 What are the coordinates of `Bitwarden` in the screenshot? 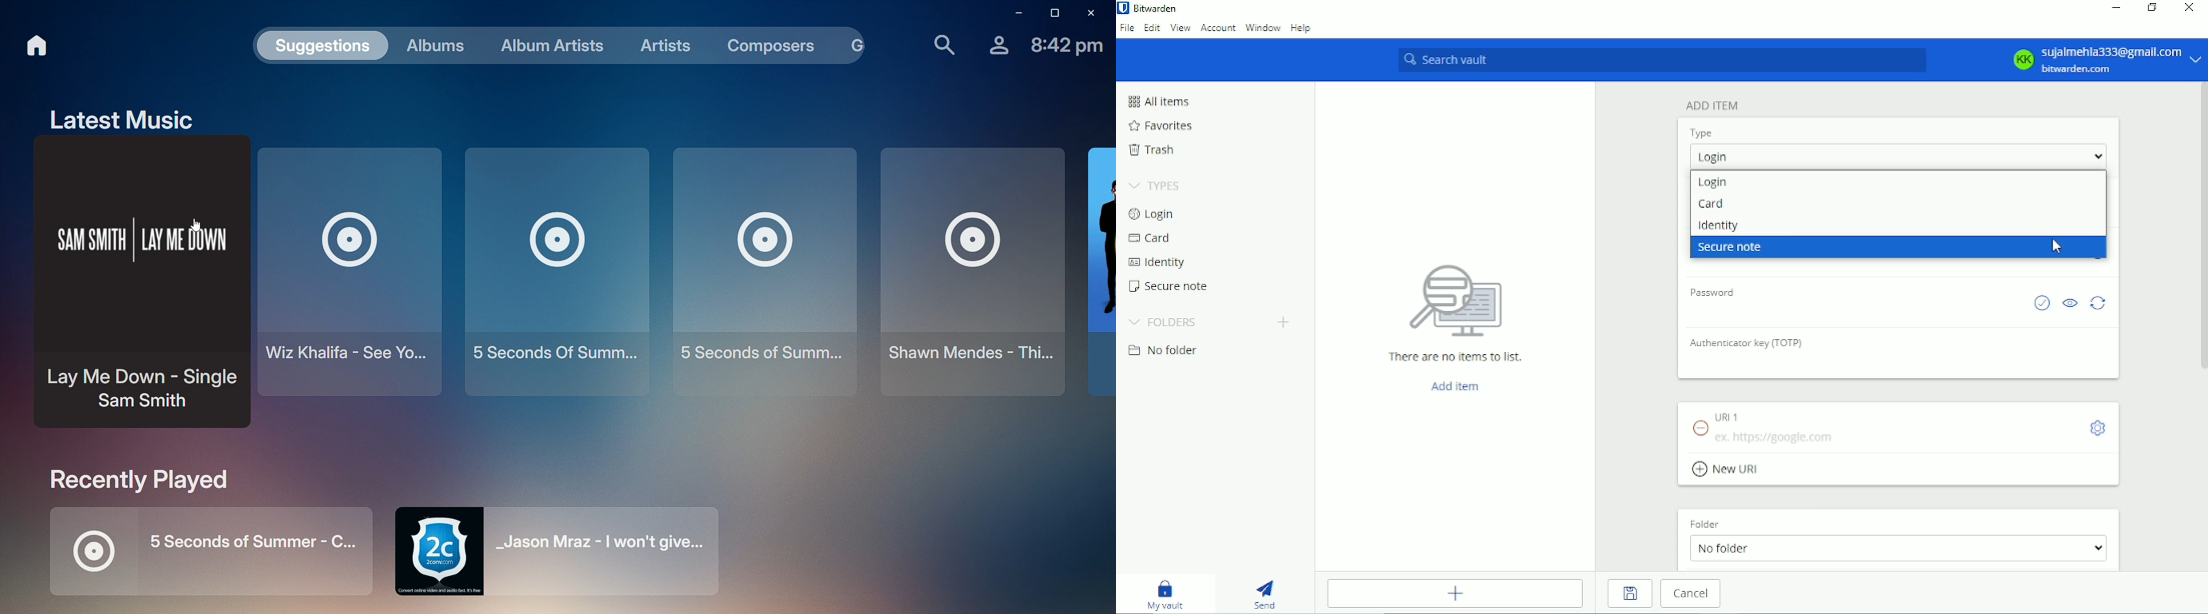 It's located at (1151, 8).